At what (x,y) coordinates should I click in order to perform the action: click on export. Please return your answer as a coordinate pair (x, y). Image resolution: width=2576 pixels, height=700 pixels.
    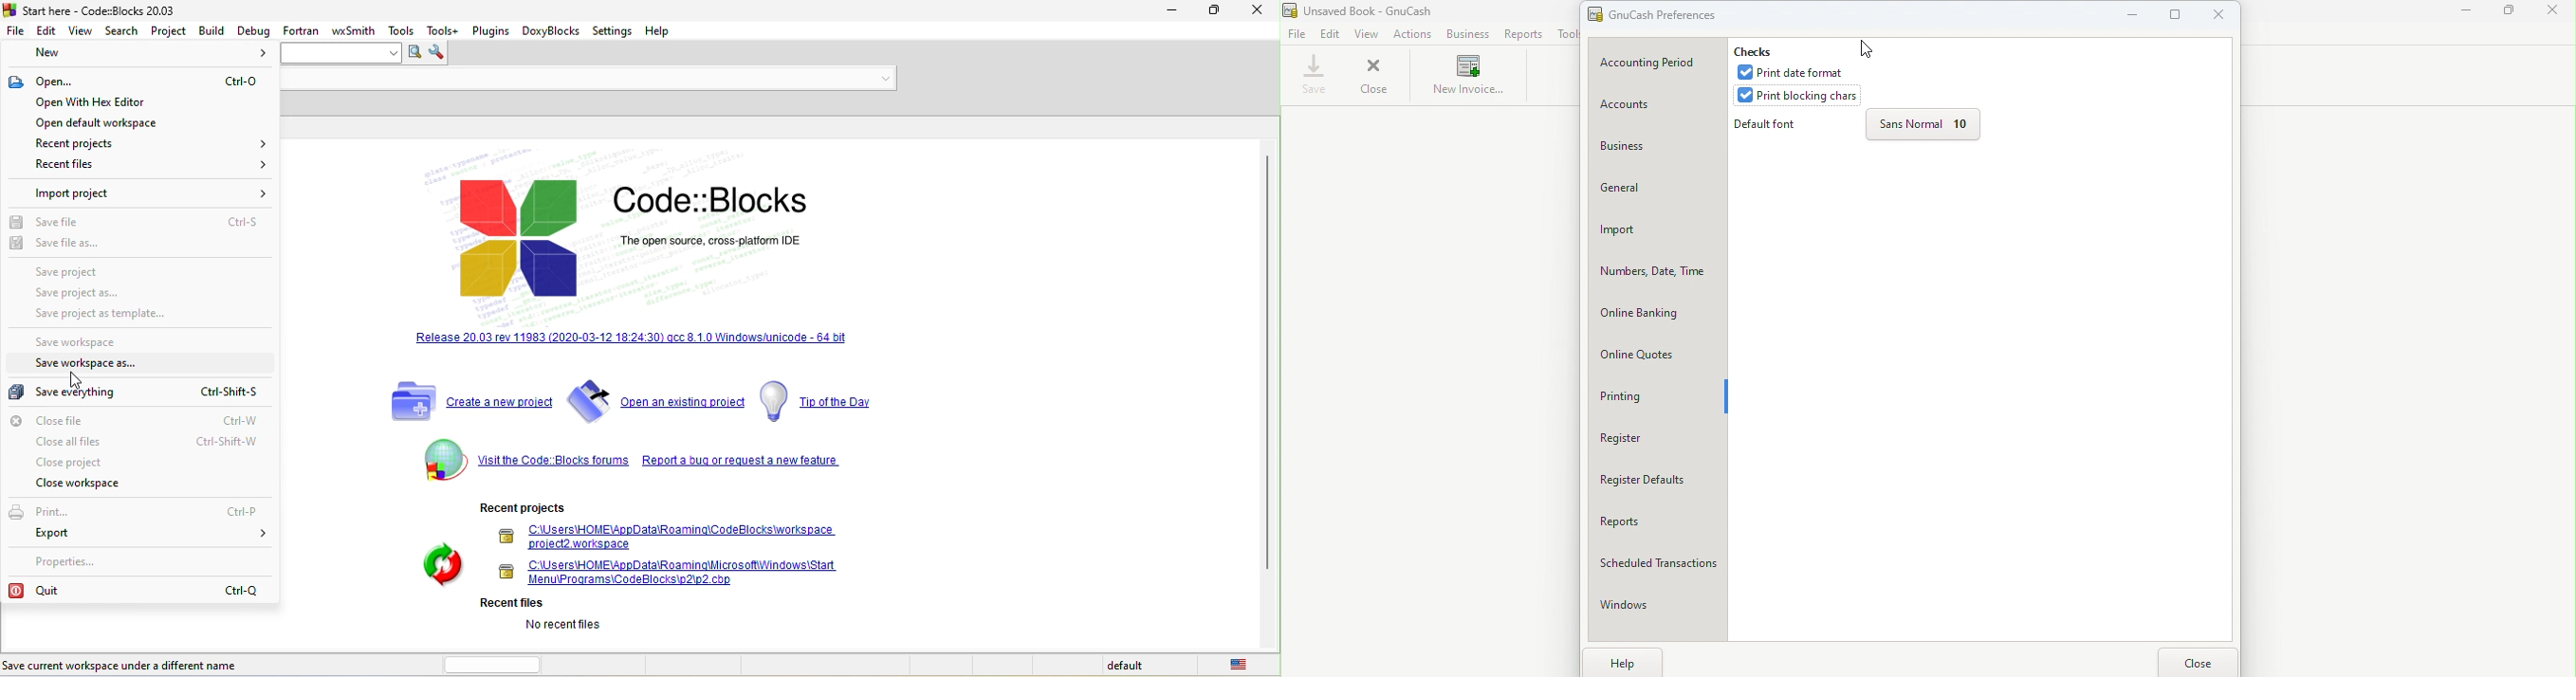
    Looking at the image, I should click on (153, 535).